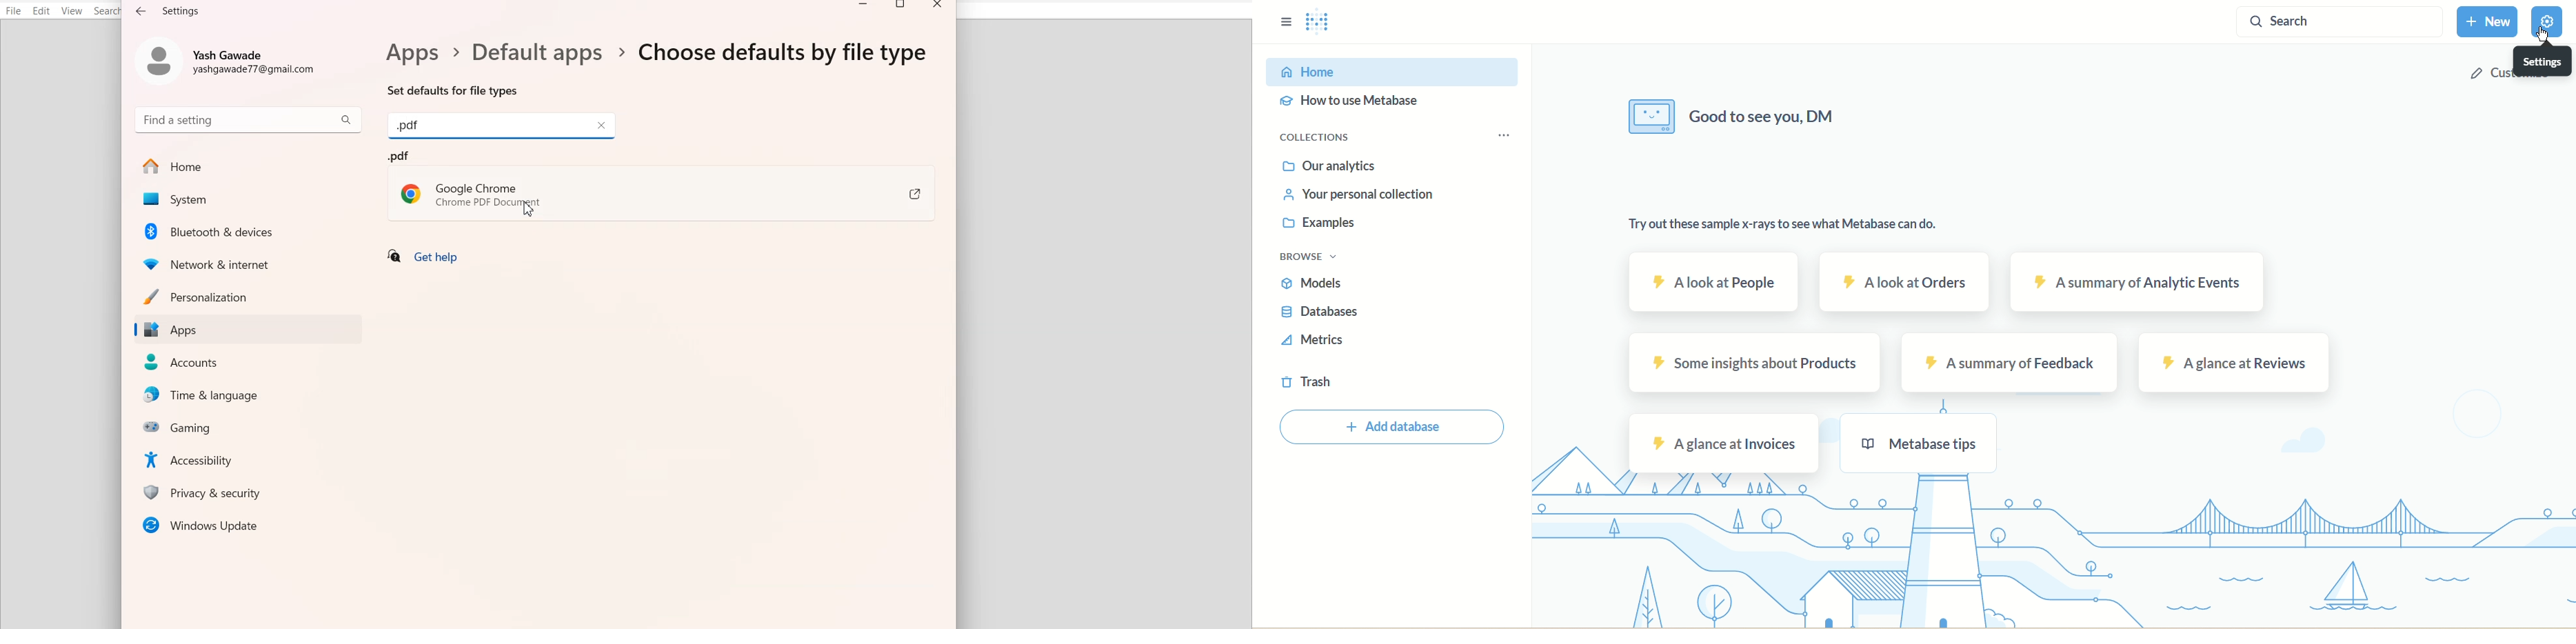  I want to click on Search bar, so click(249, 119).